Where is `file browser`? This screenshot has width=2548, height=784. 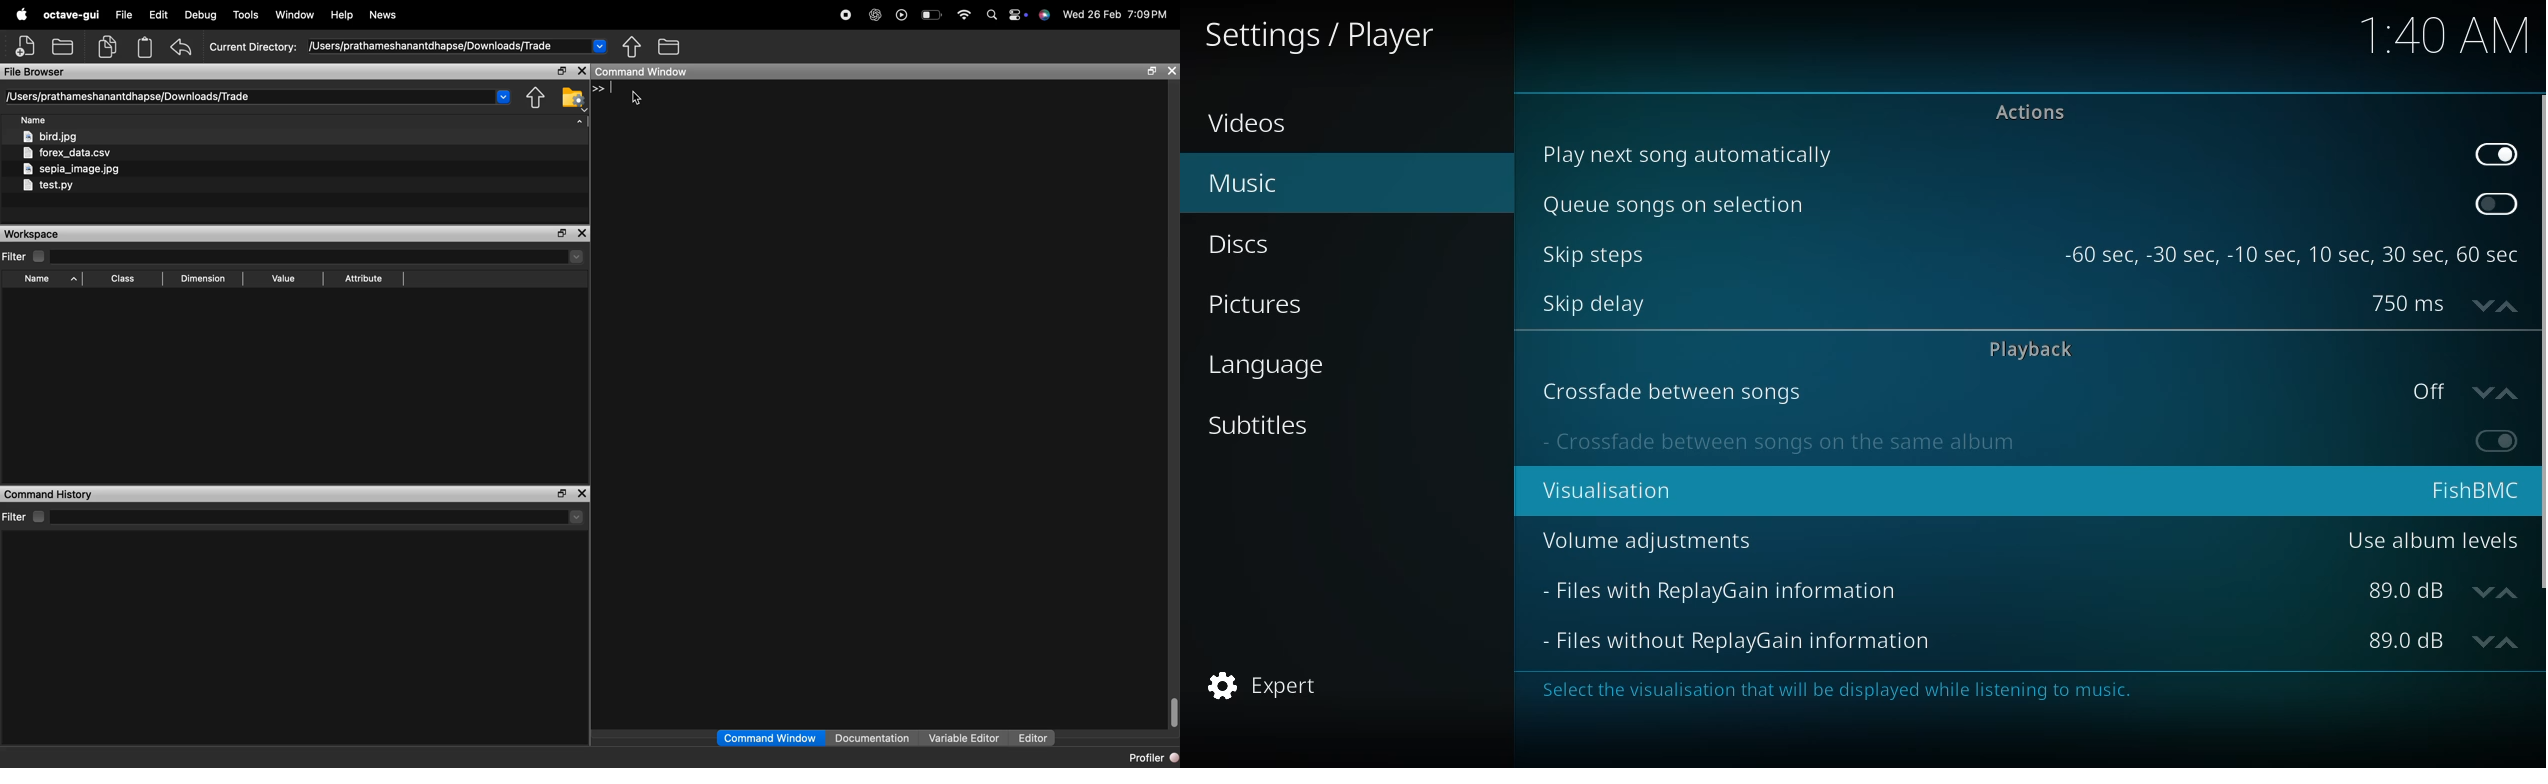 file browser is located at coordinates (40, 72).